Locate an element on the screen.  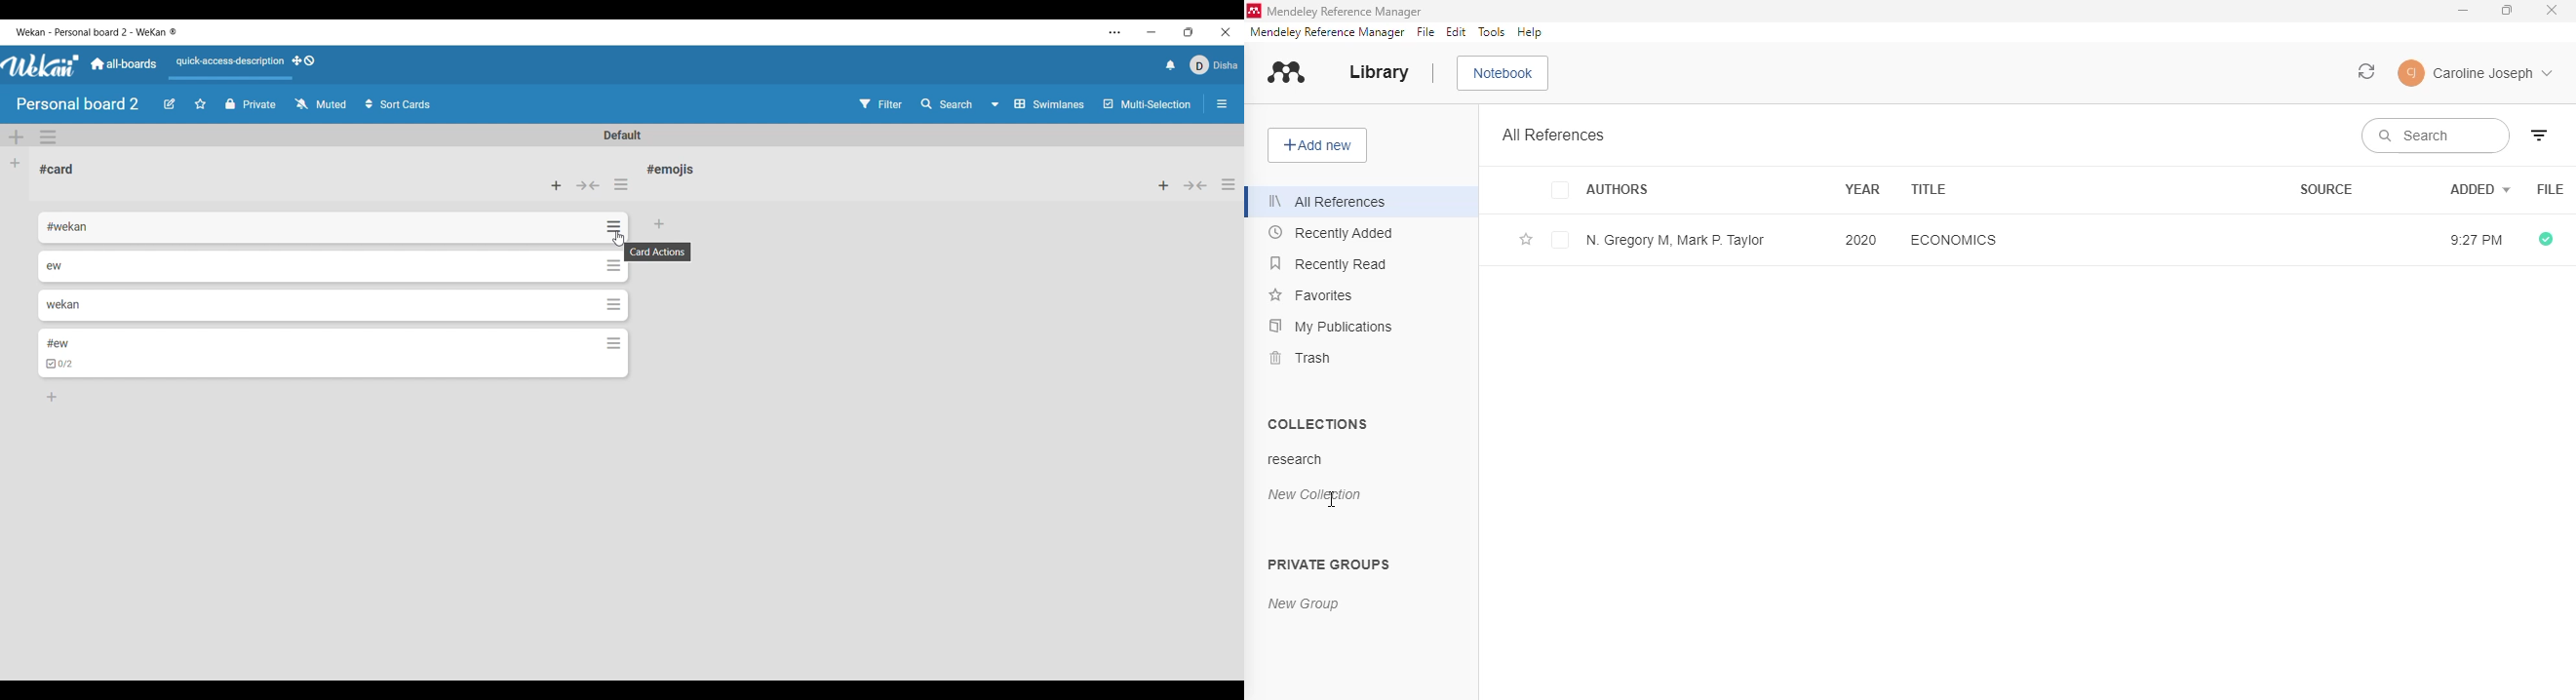
close is located at coordinates (2553, 10).